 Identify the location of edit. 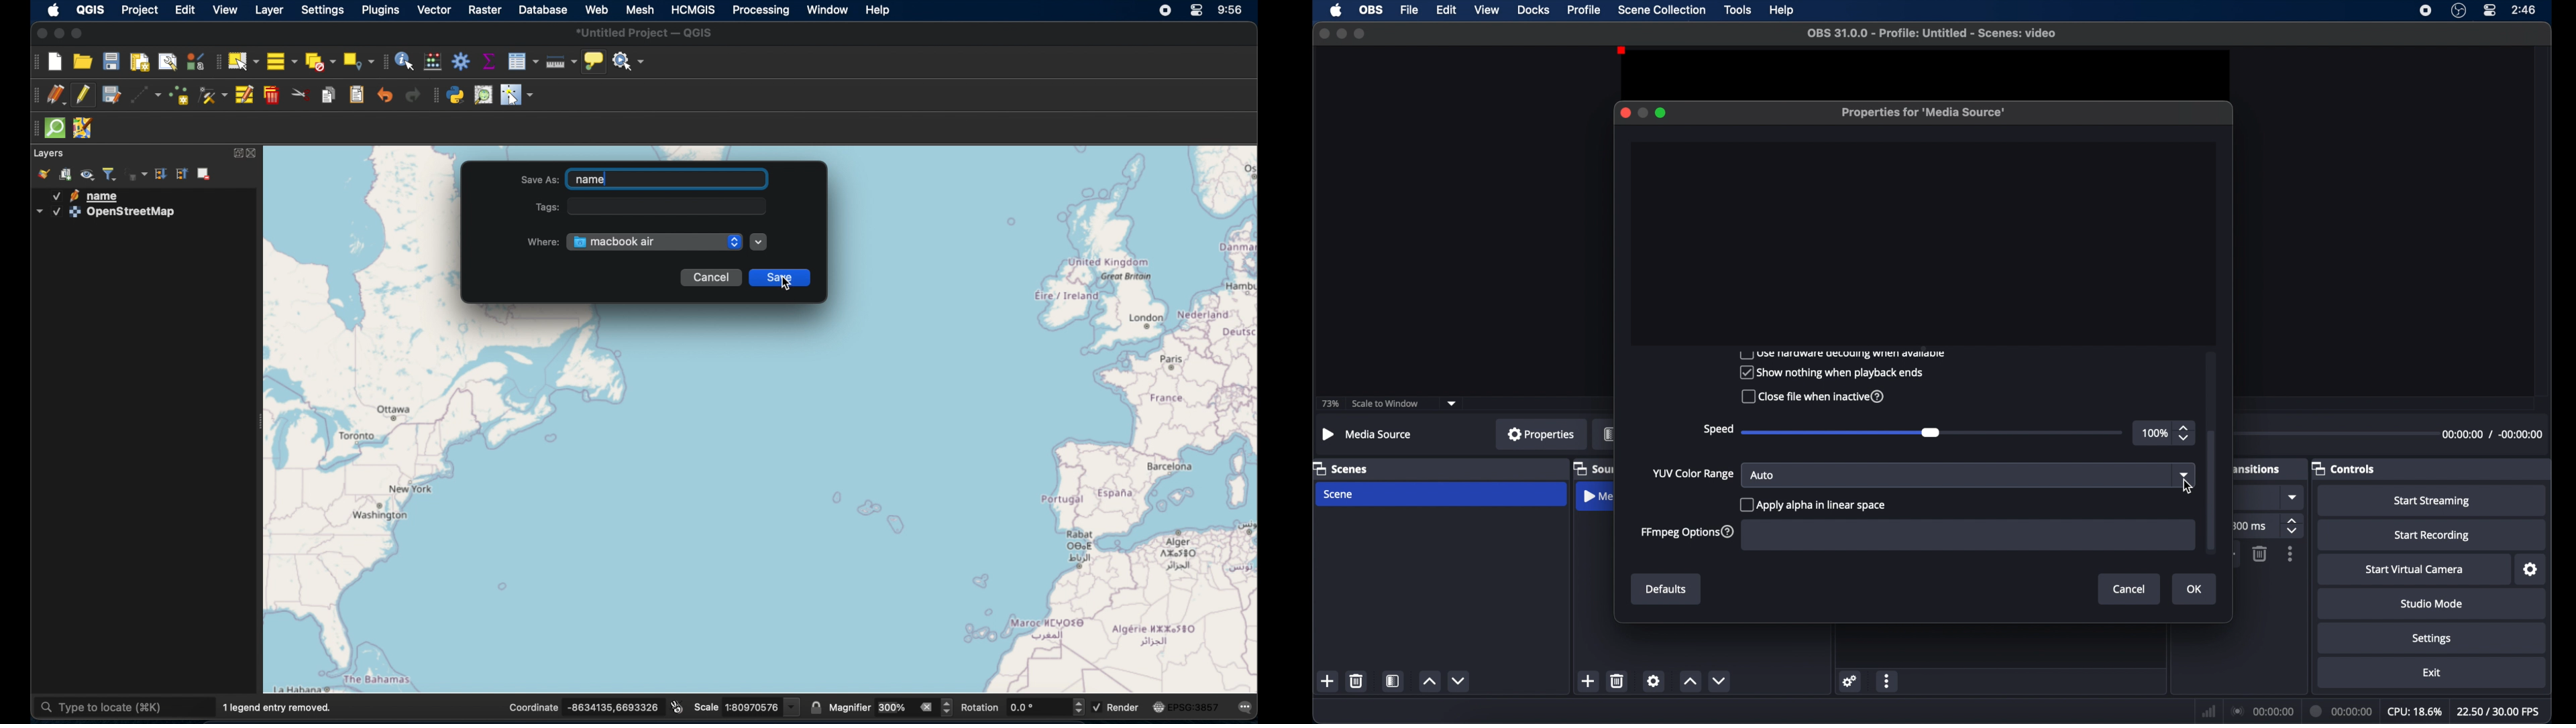
(1446, 10).